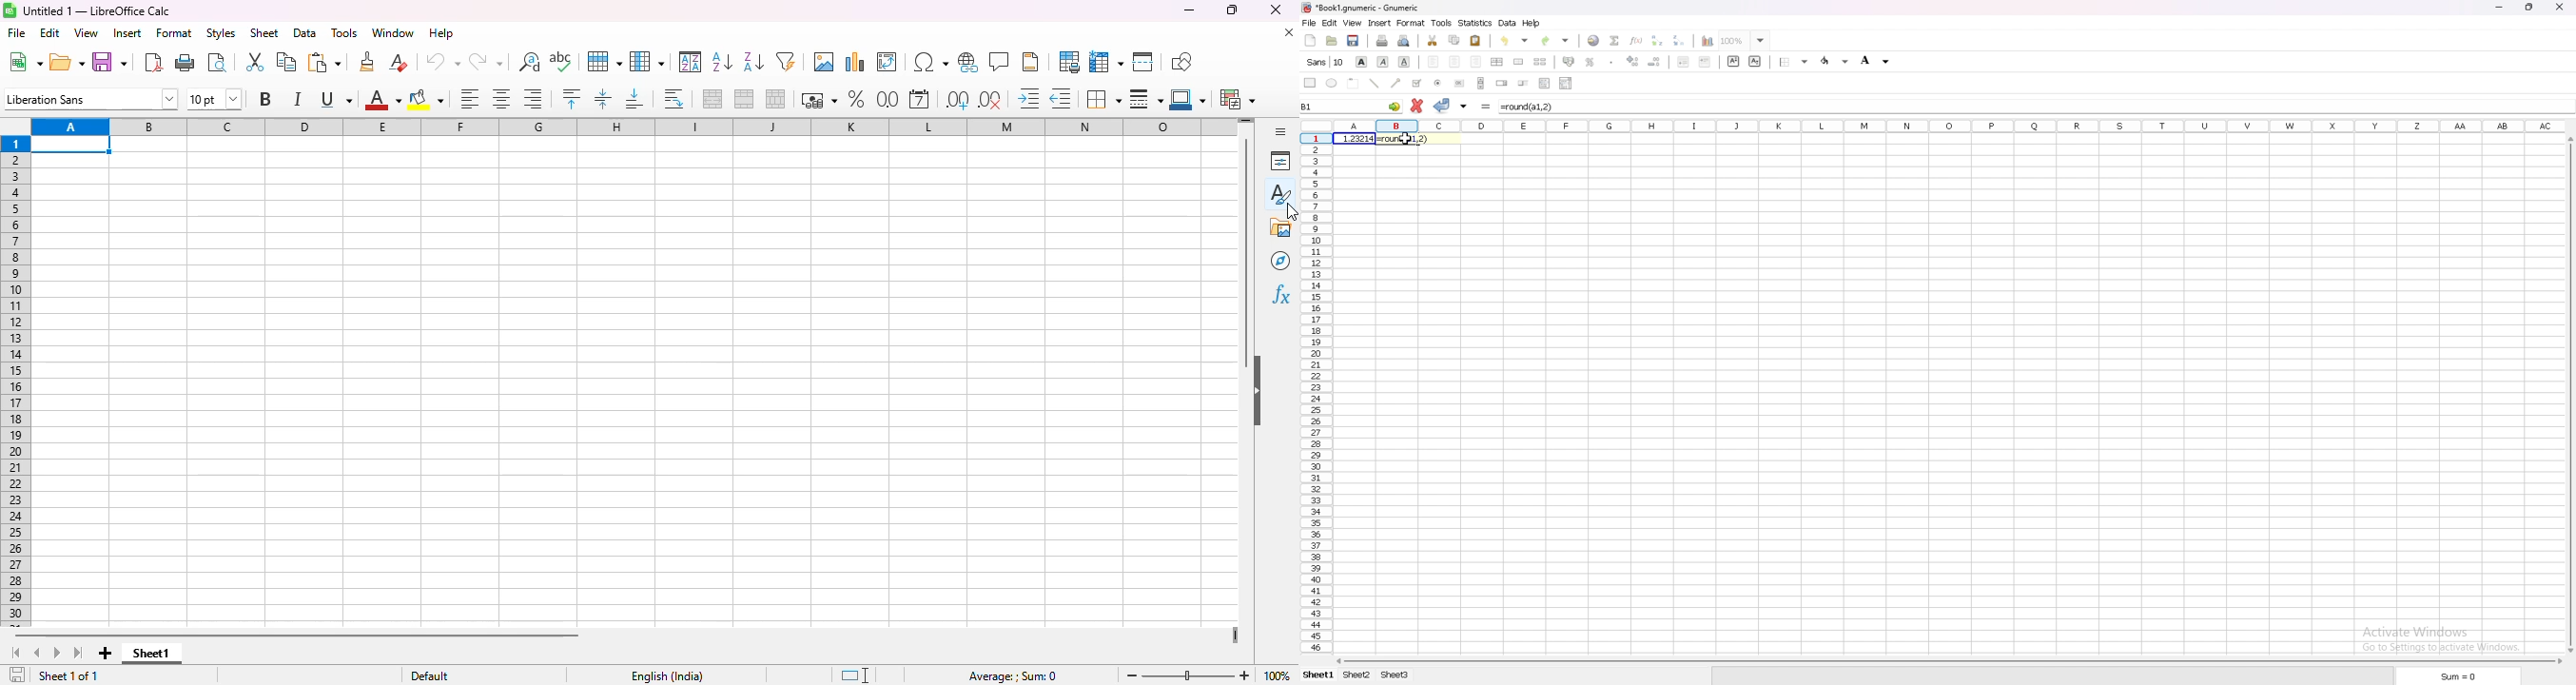  What do you see at coordinates (296, 99) in the screenshot?
I see `italic` at bounding box center [296, 99].